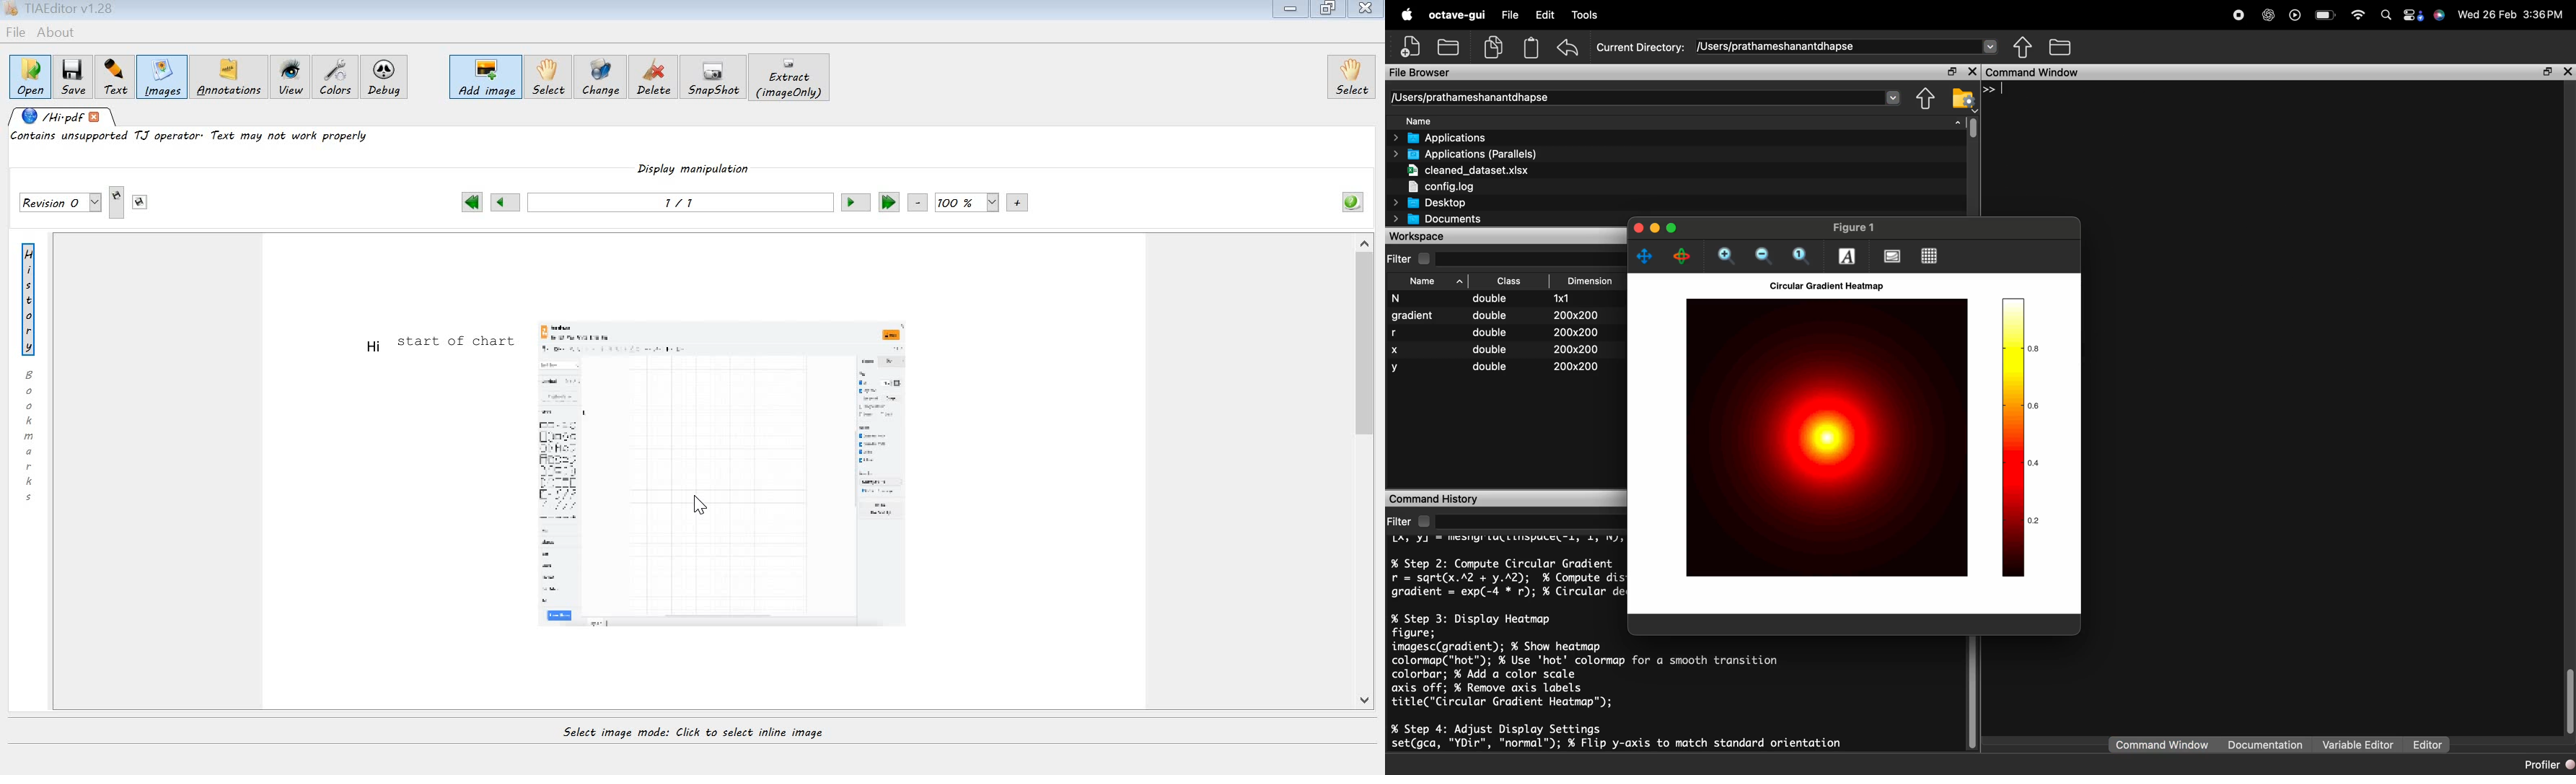 The image size is (2576, 784). What do you see at coordinates (1588, 281) in the screenshot?
I see `Dimension` at bounding box center [1588, 281].